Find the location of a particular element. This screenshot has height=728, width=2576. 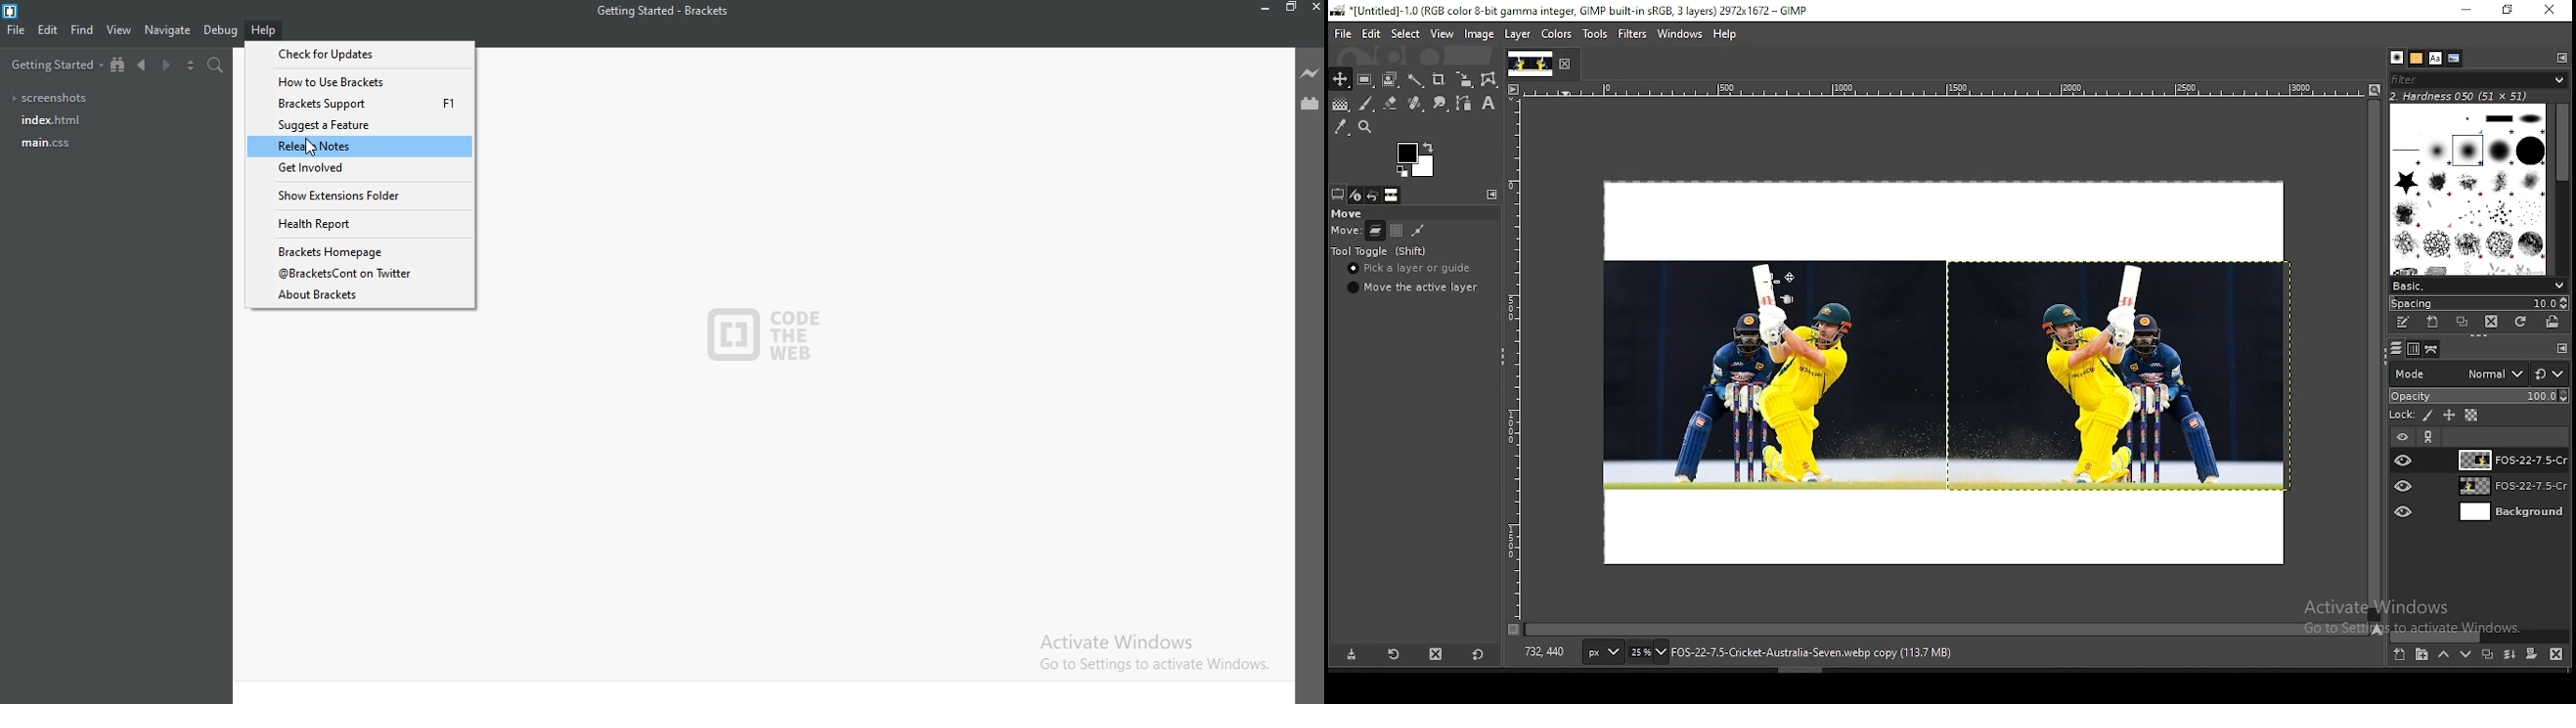

move the active layer is located at coordinates (1410, 287).